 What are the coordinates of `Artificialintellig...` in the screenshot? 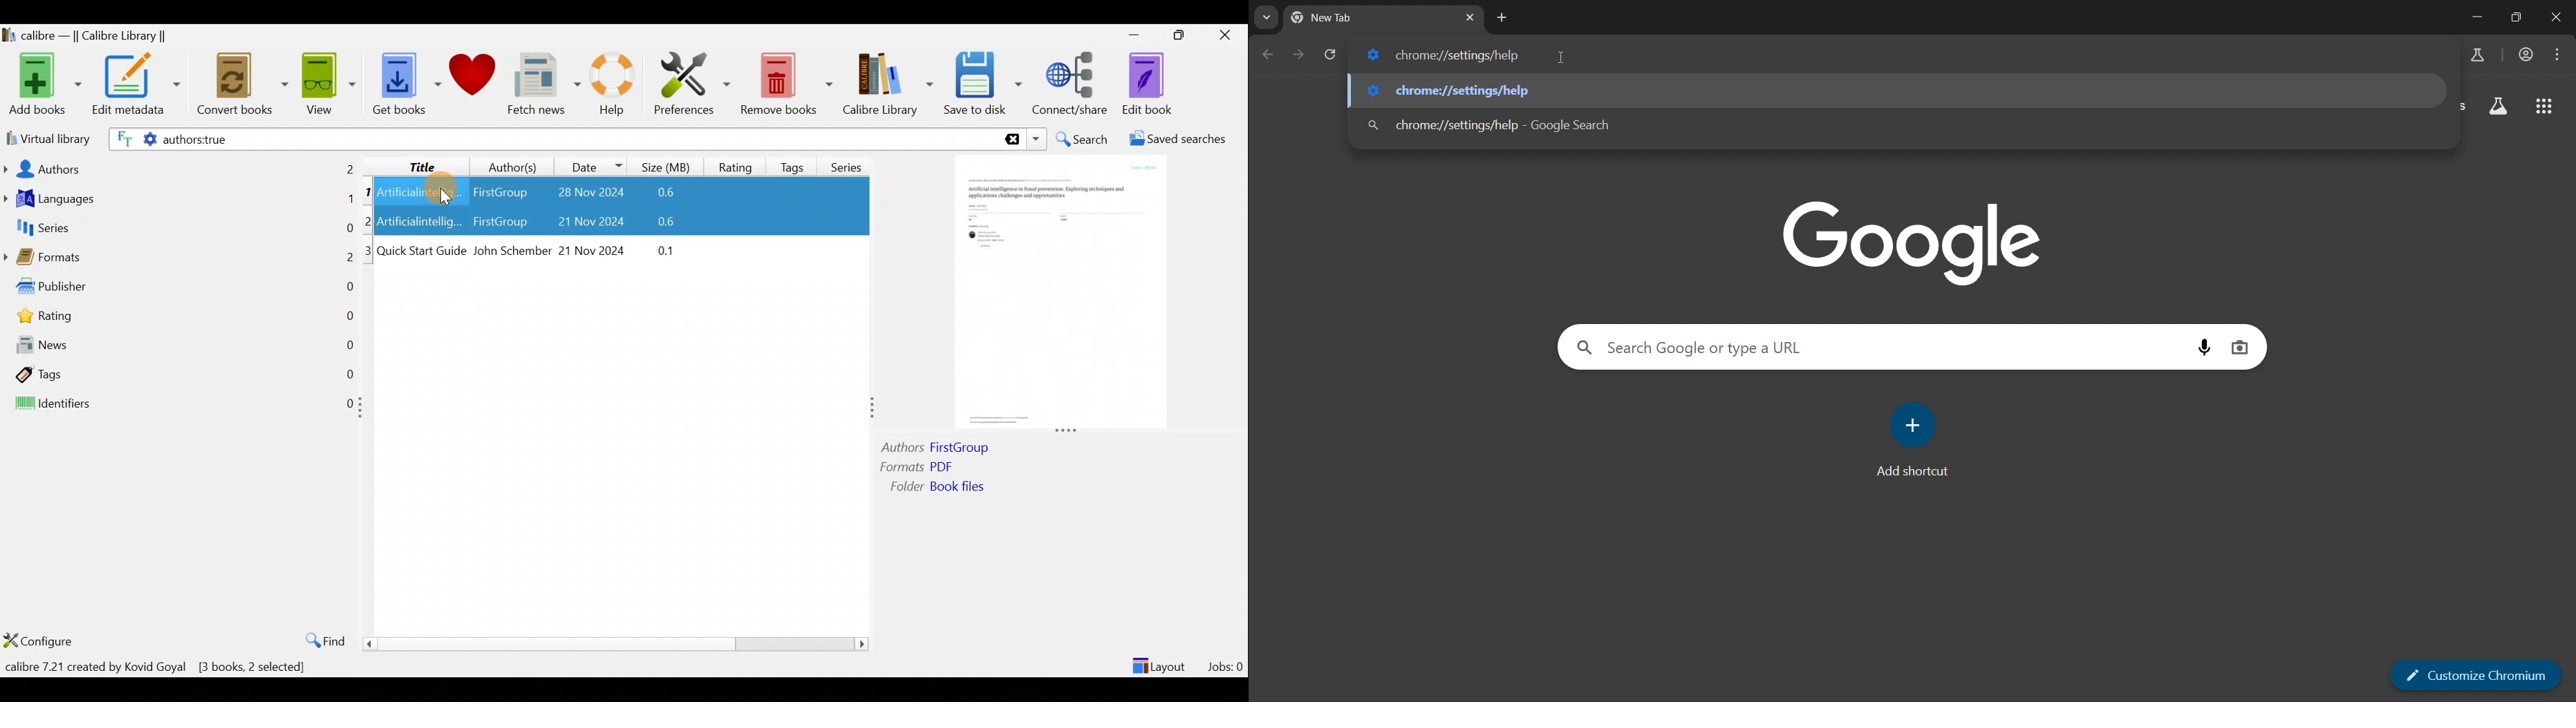 It's located at (421, 191).